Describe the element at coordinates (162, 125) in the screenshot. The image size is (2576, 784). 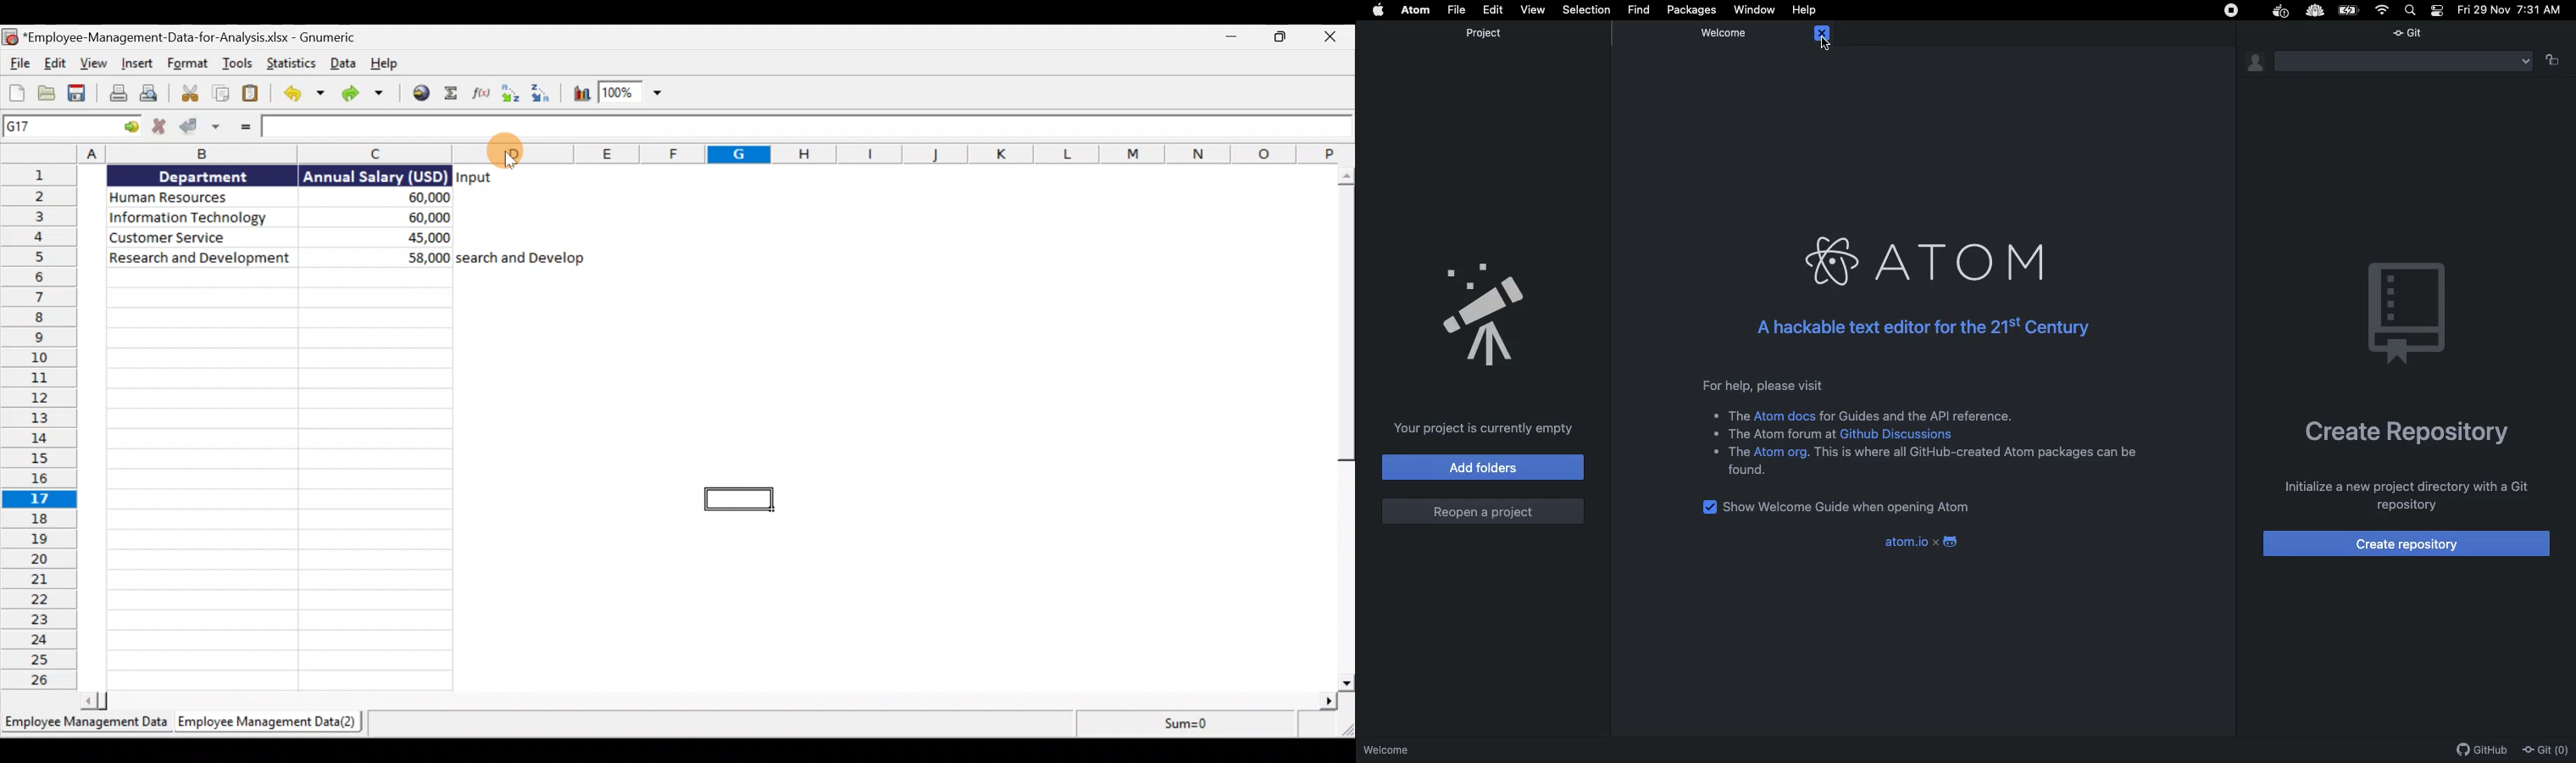
I see `Cancel change` at that location.